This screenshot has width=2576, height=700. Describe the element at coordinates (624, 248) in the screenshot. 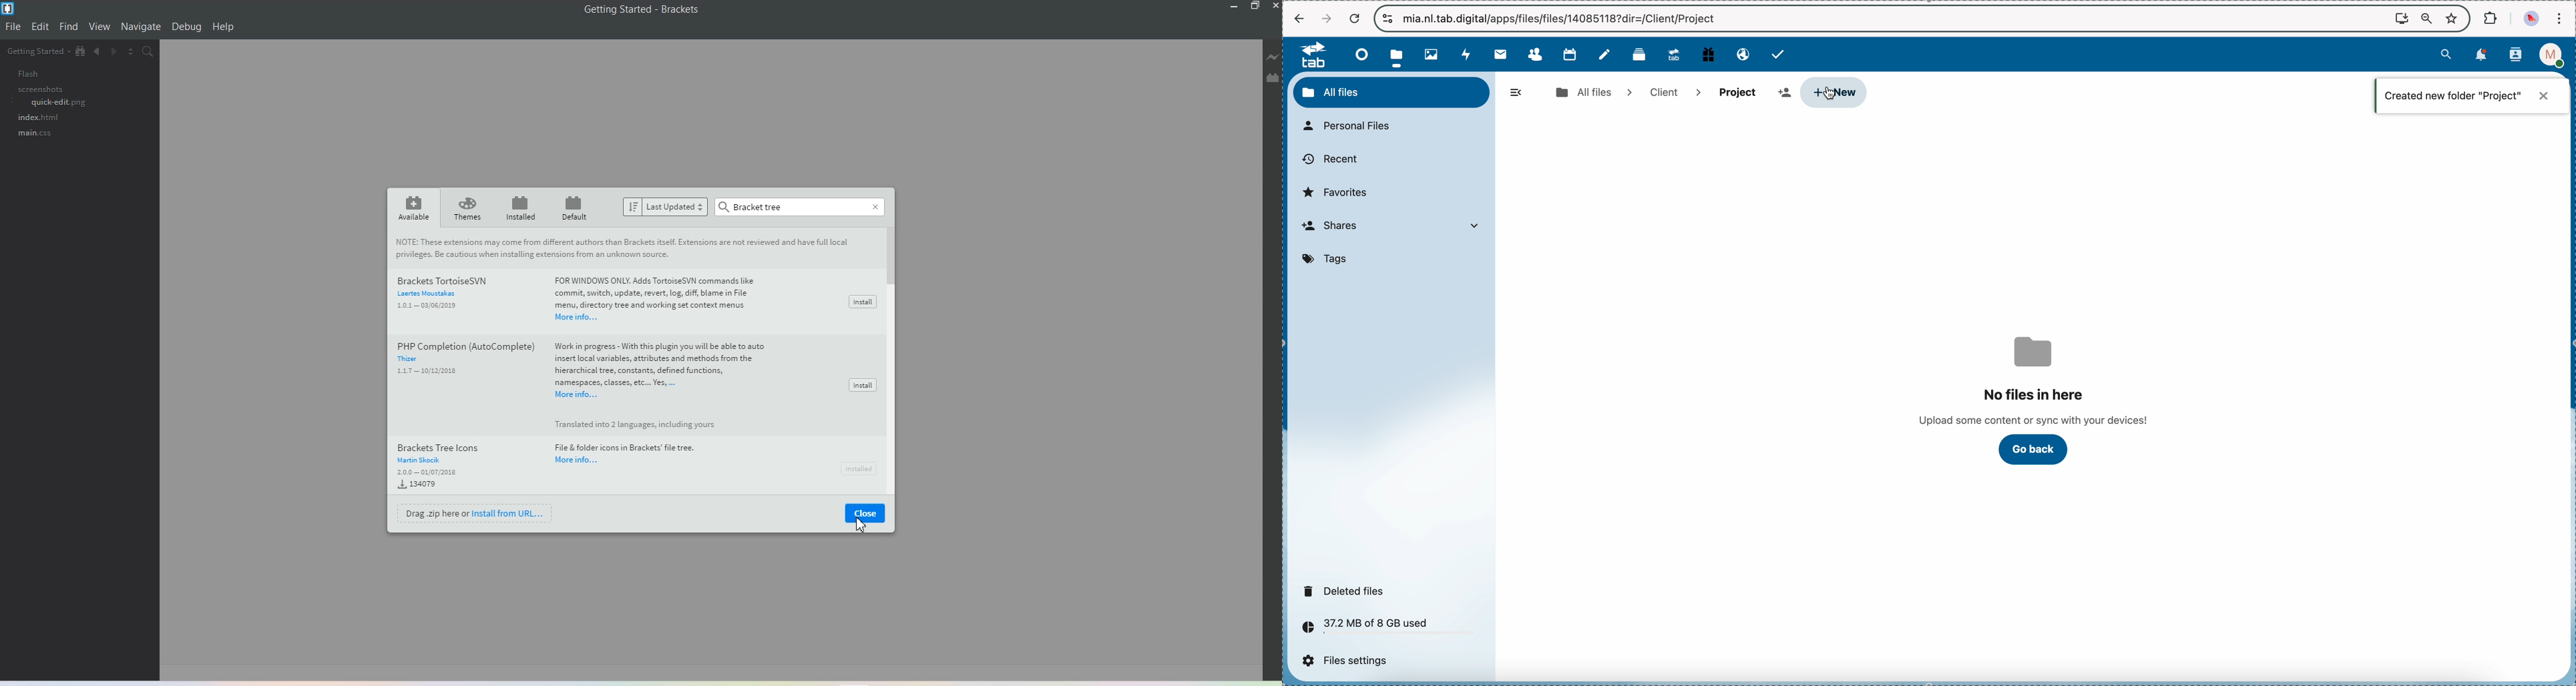

I see `Text` at that location.